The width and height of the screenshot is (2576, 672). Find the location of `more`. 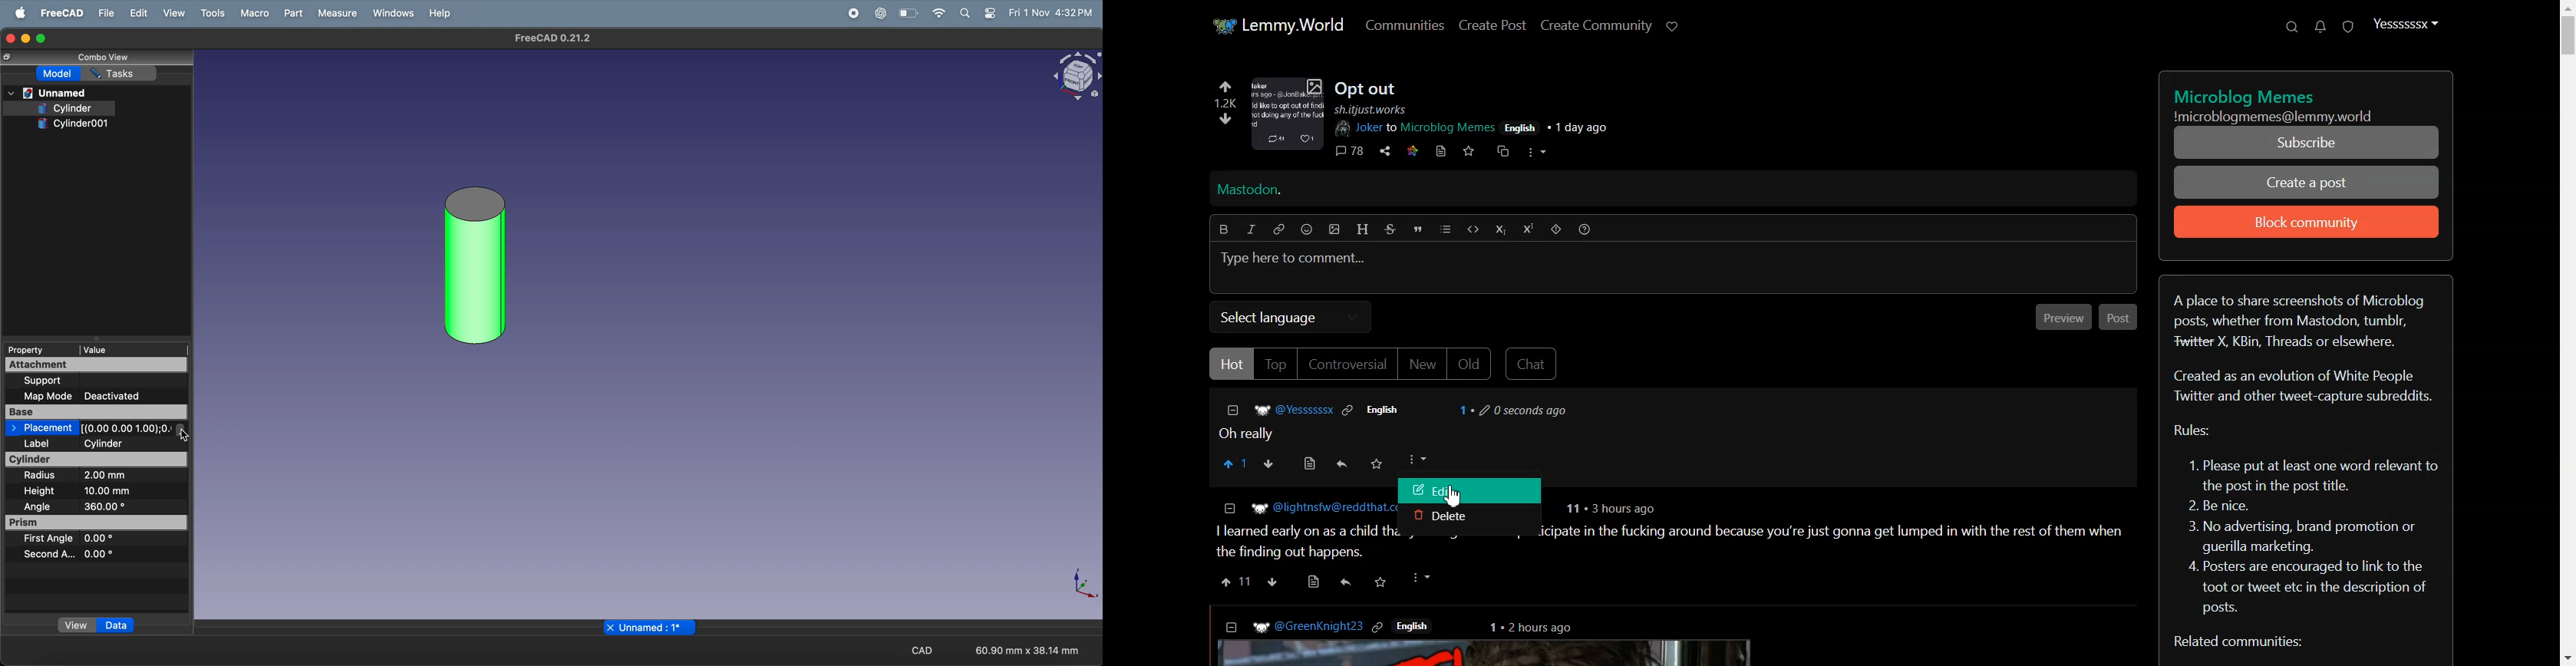

more is located at coordinates (1537, 153).